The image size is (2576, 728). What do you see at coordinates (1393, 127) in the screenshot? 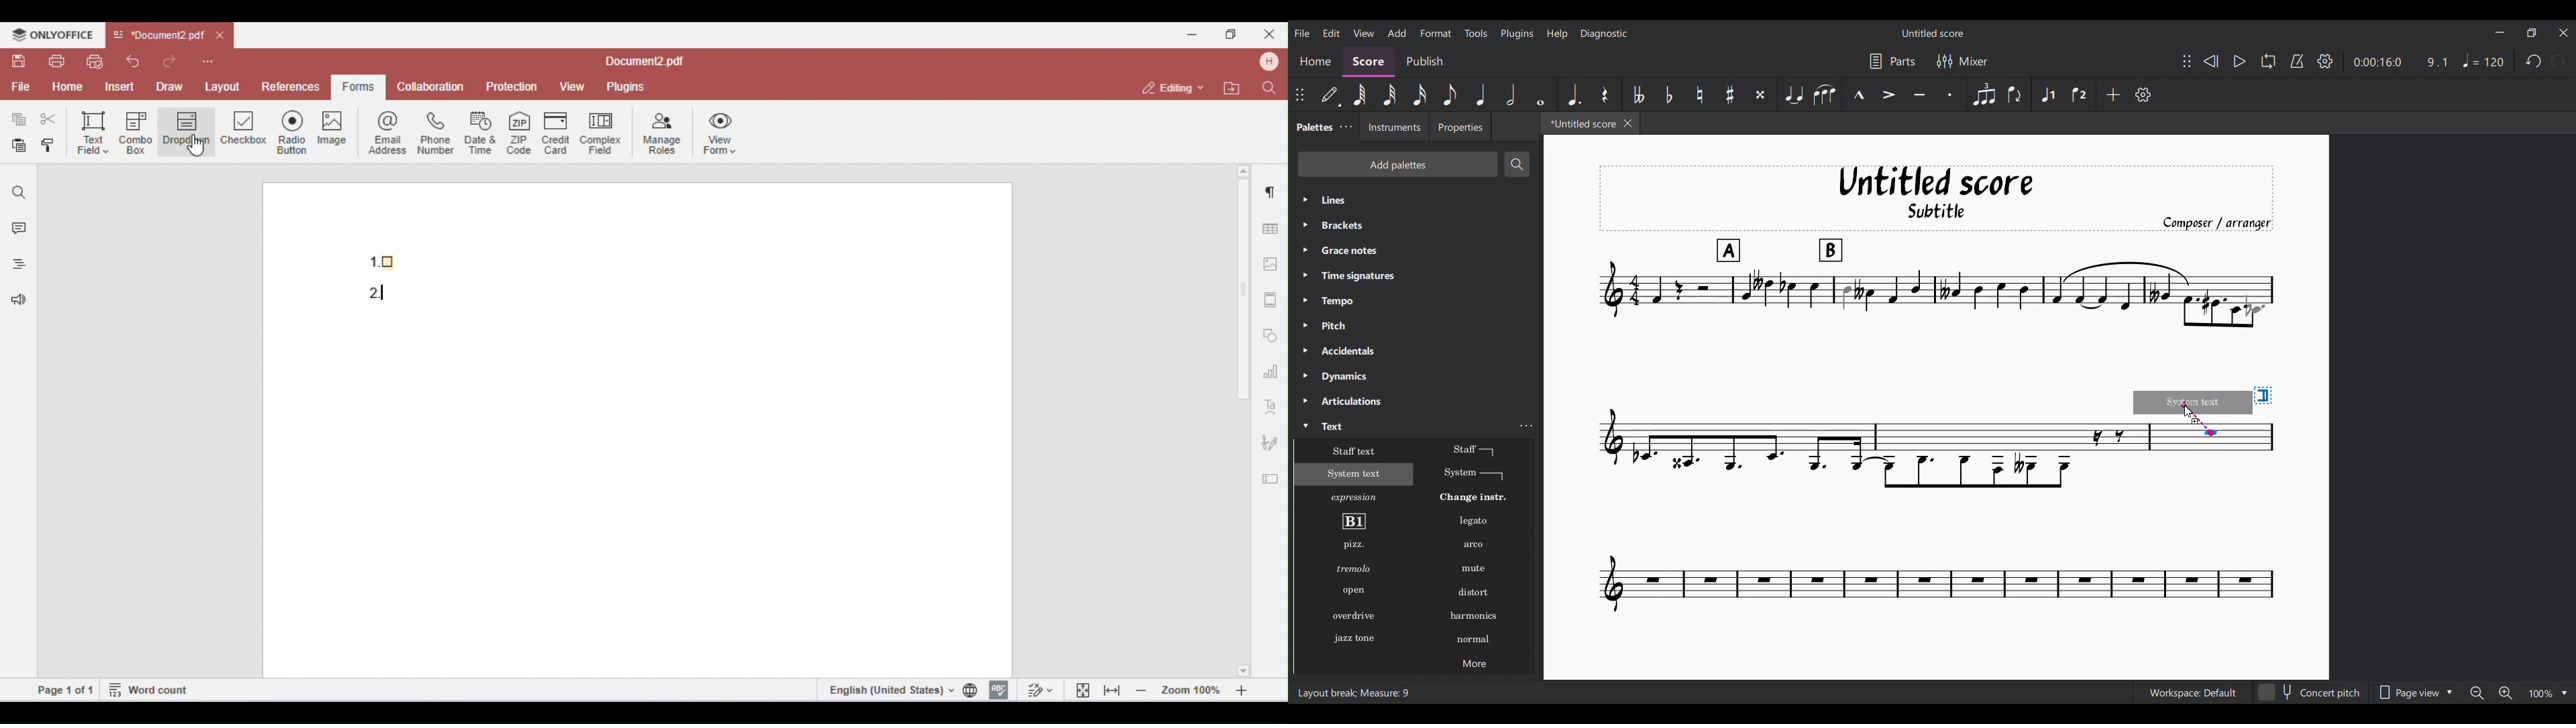
I see `Instruments` at bounding box center [1393, 127].